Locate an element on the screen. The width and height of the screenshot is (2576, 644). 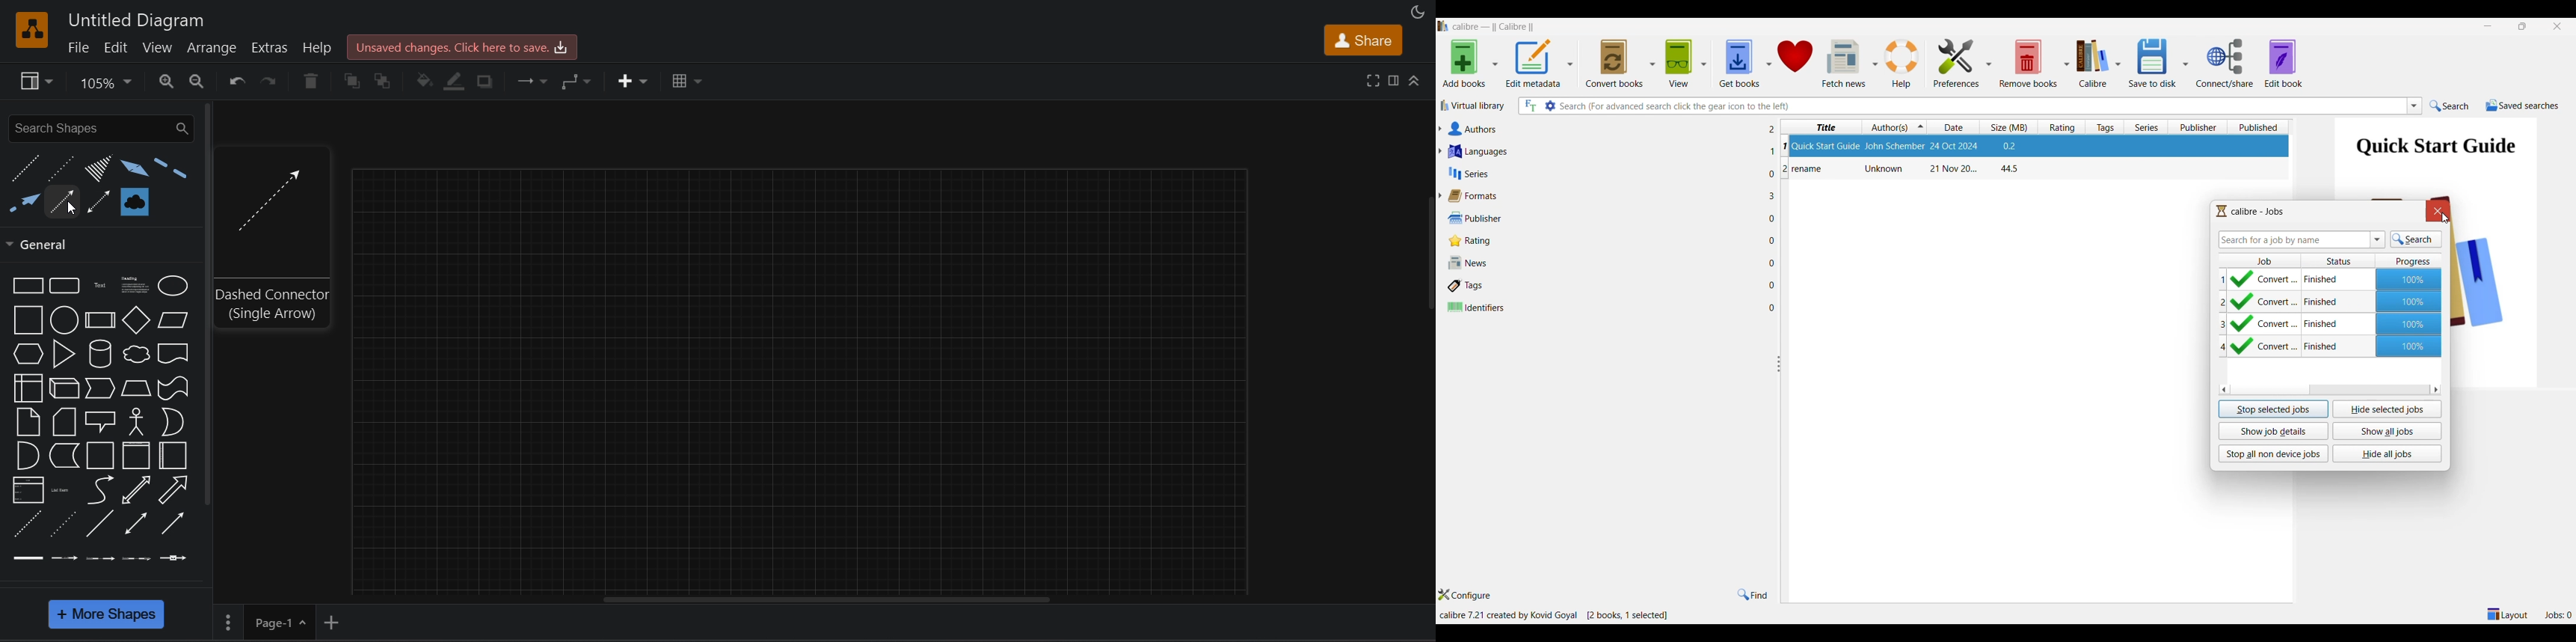
dashed connector (single arrow) is located at coordinates (268, 196).